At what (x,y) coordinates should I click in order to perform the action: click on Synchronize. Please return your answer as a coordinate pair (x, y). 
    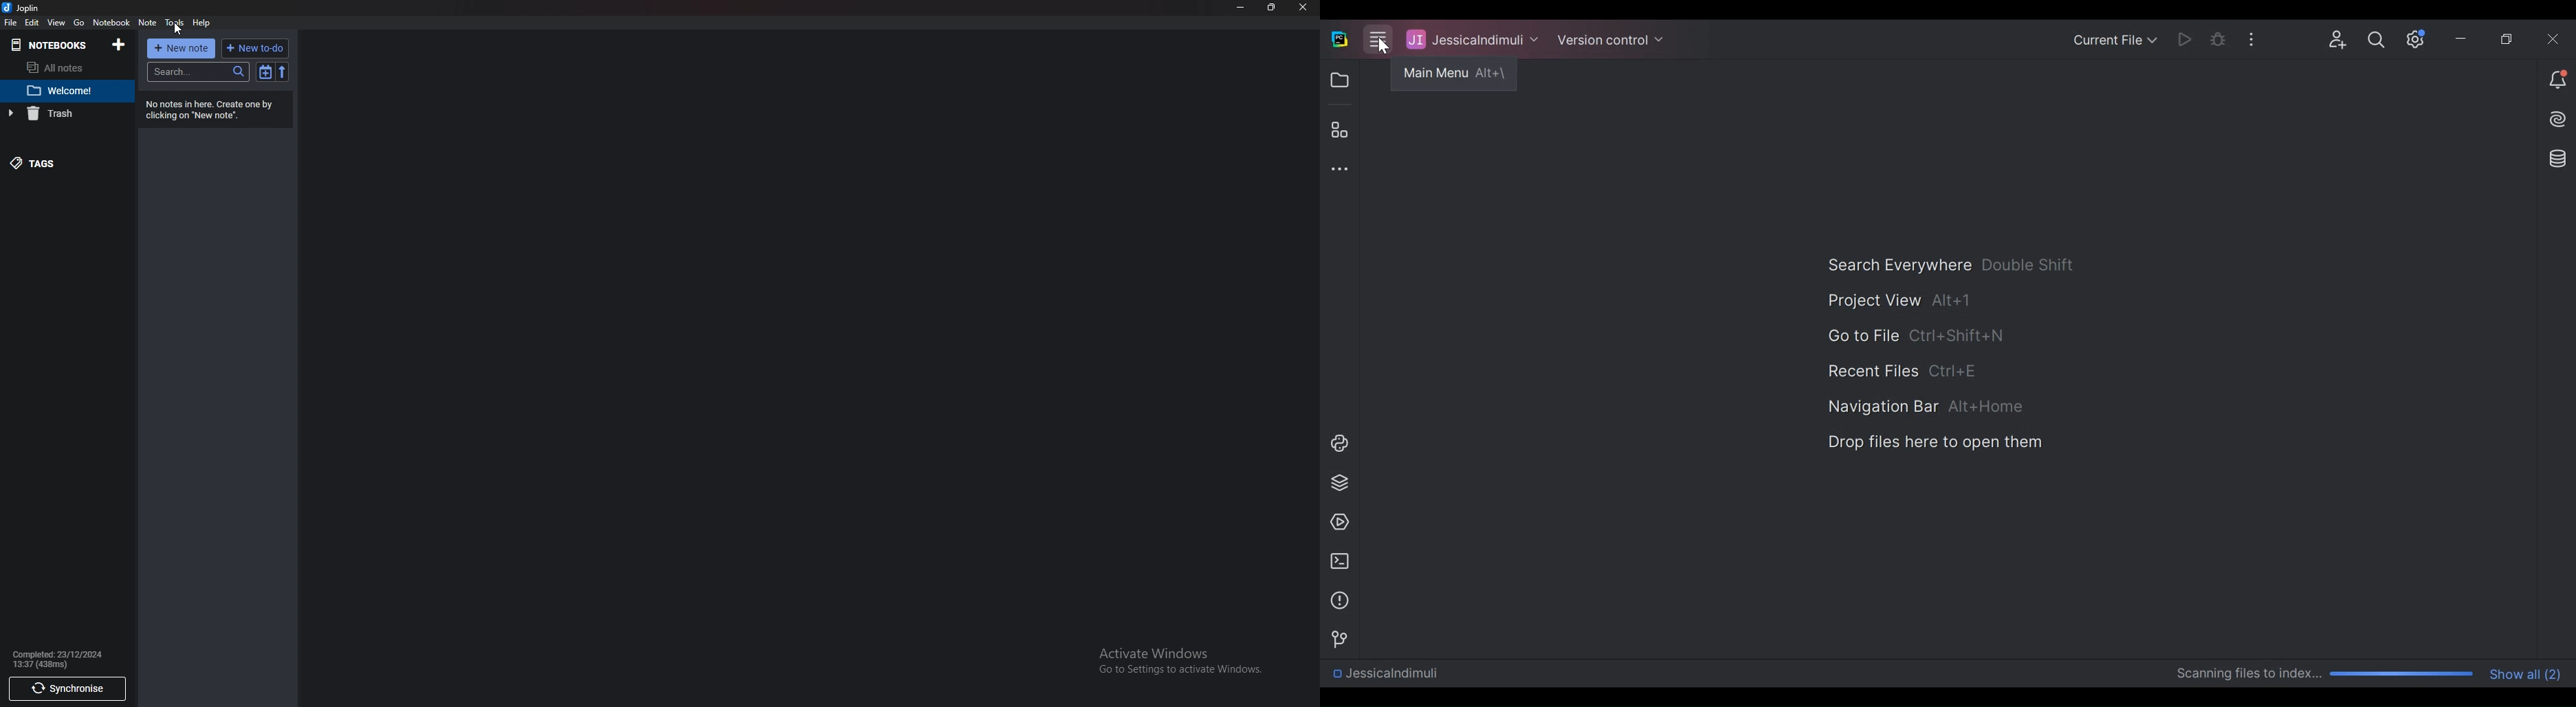
    Looking at the image, I should click on (66, 689).